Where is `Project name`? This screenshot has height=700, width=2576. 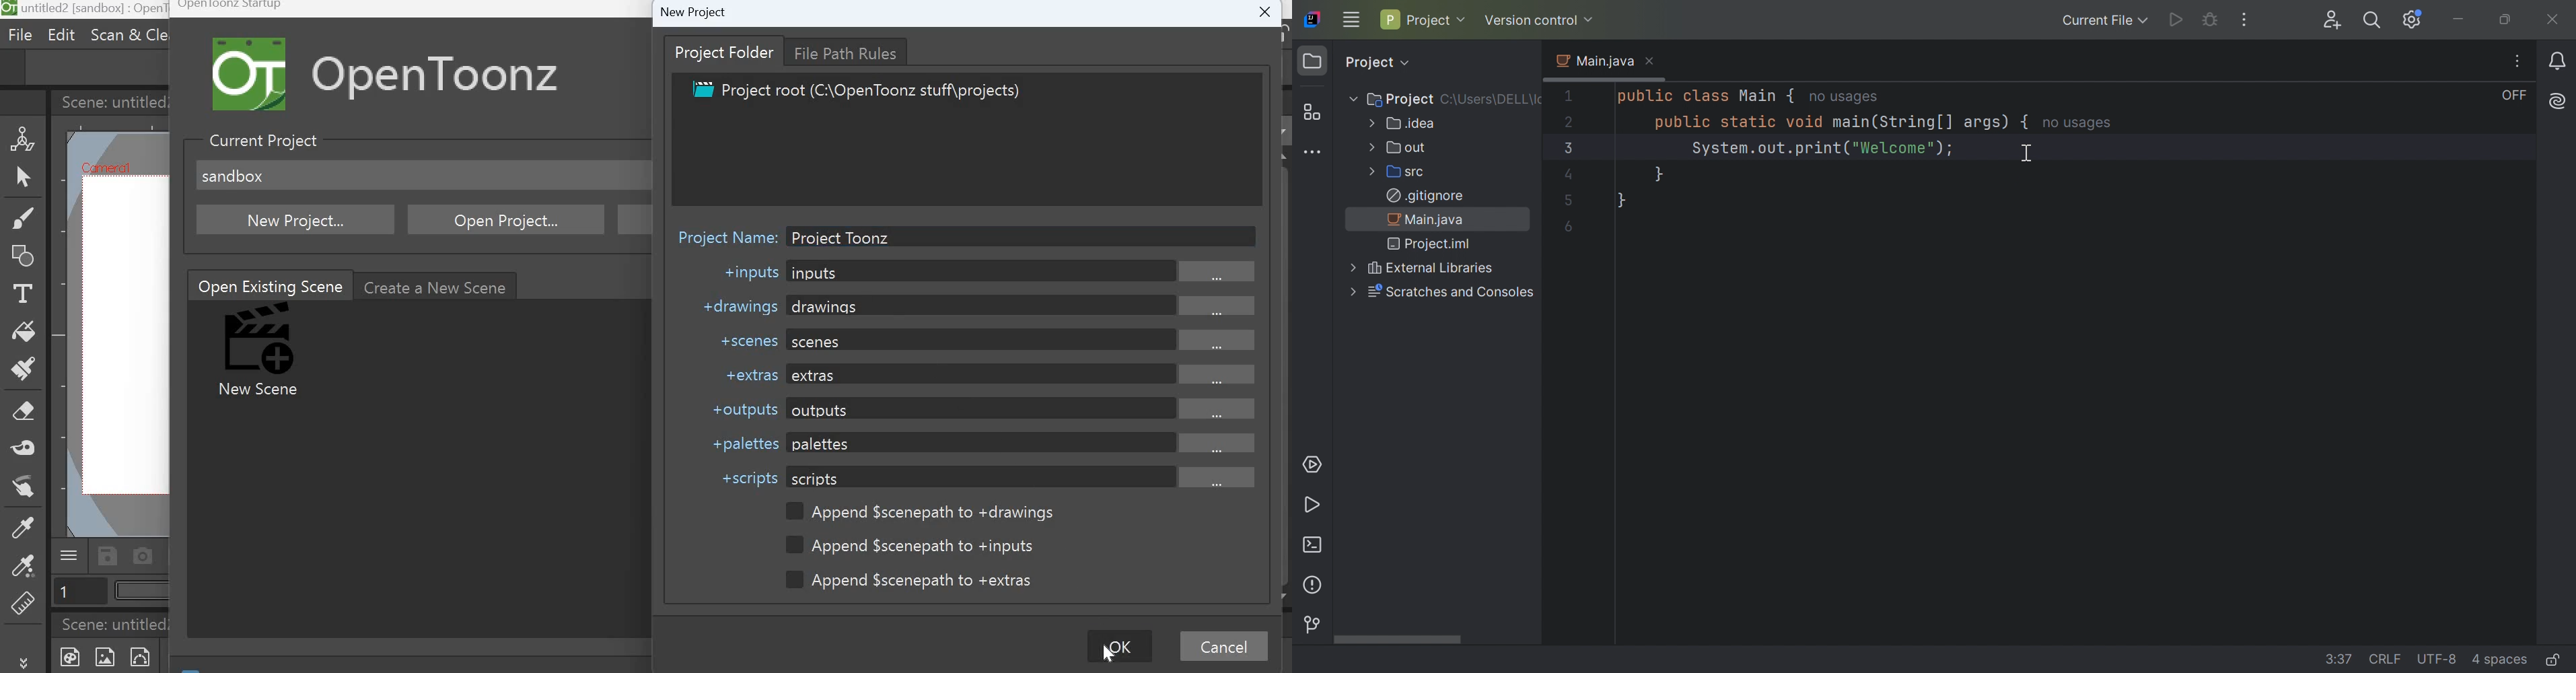
Project name is located at coordinates (725, 234).